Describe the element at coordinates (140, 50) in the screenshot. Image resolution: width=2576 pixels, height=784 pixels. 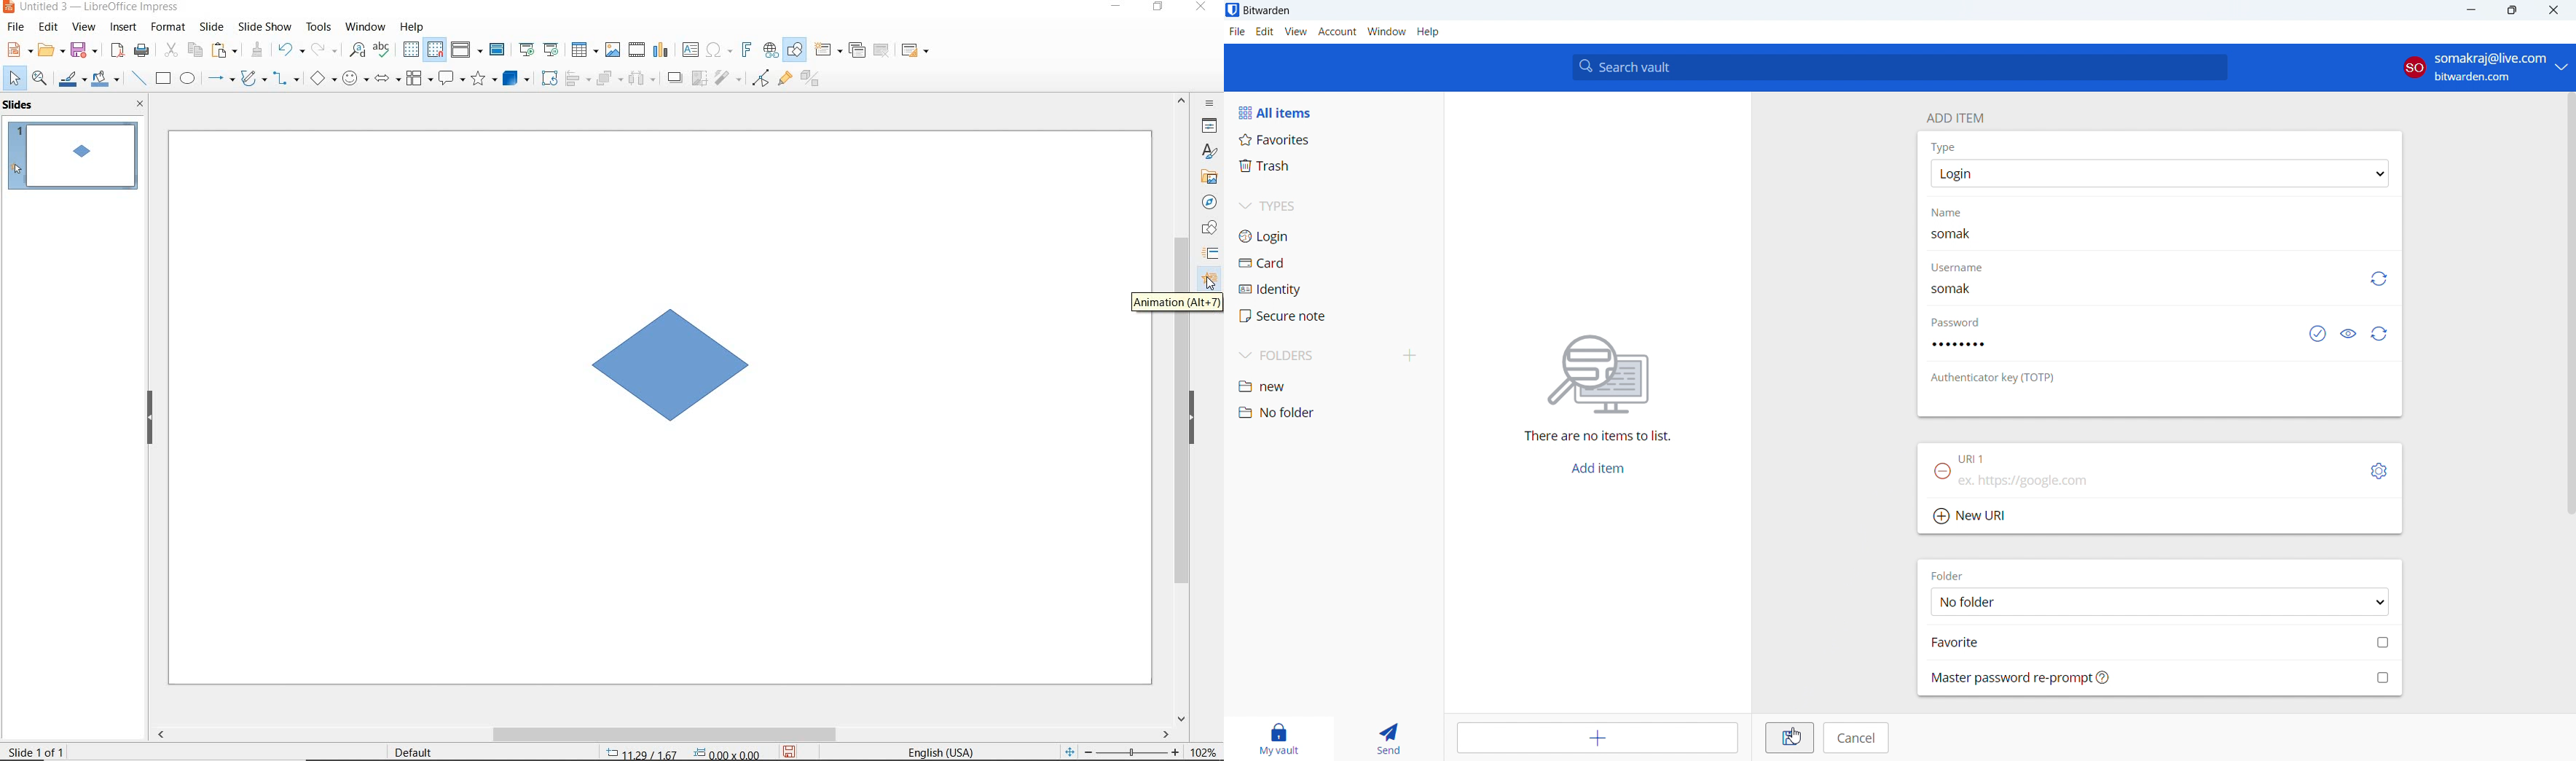
I see `print` at that location.